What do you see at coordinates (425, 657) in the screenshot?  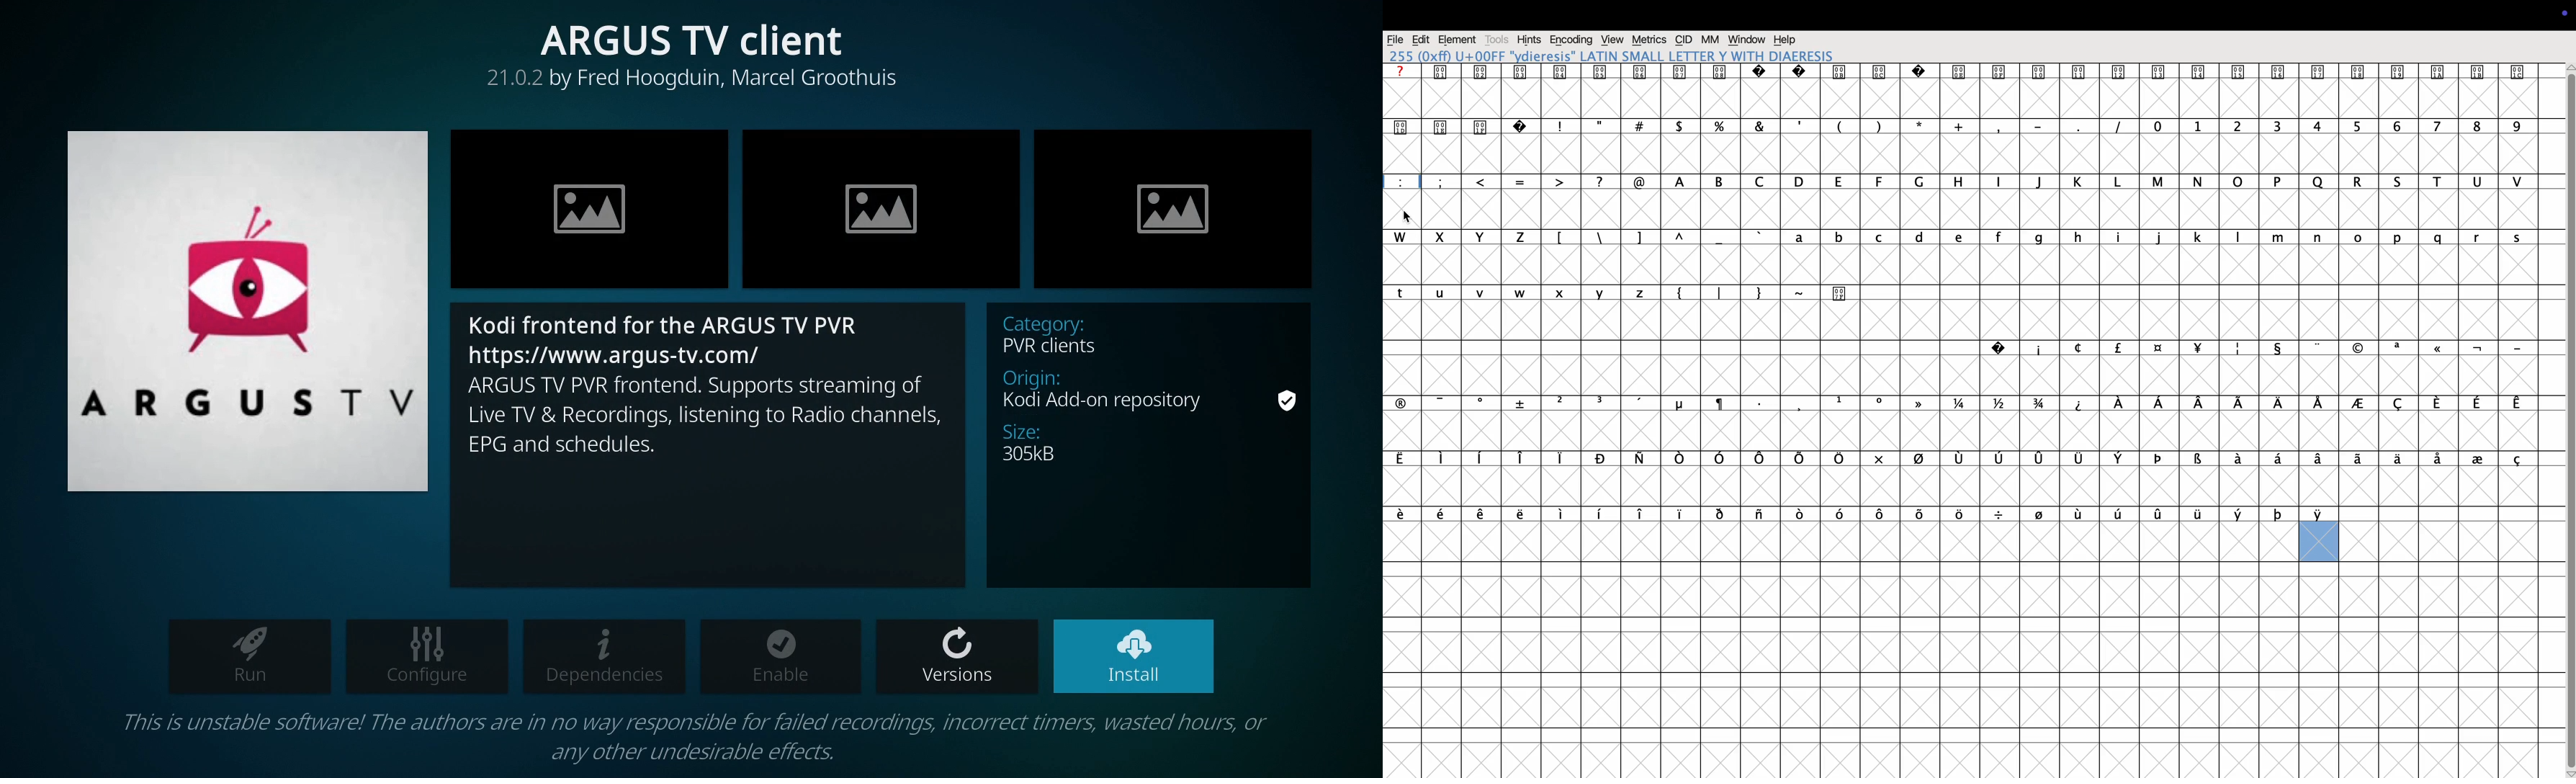 I see `configure` at bounding box center [425, 657].